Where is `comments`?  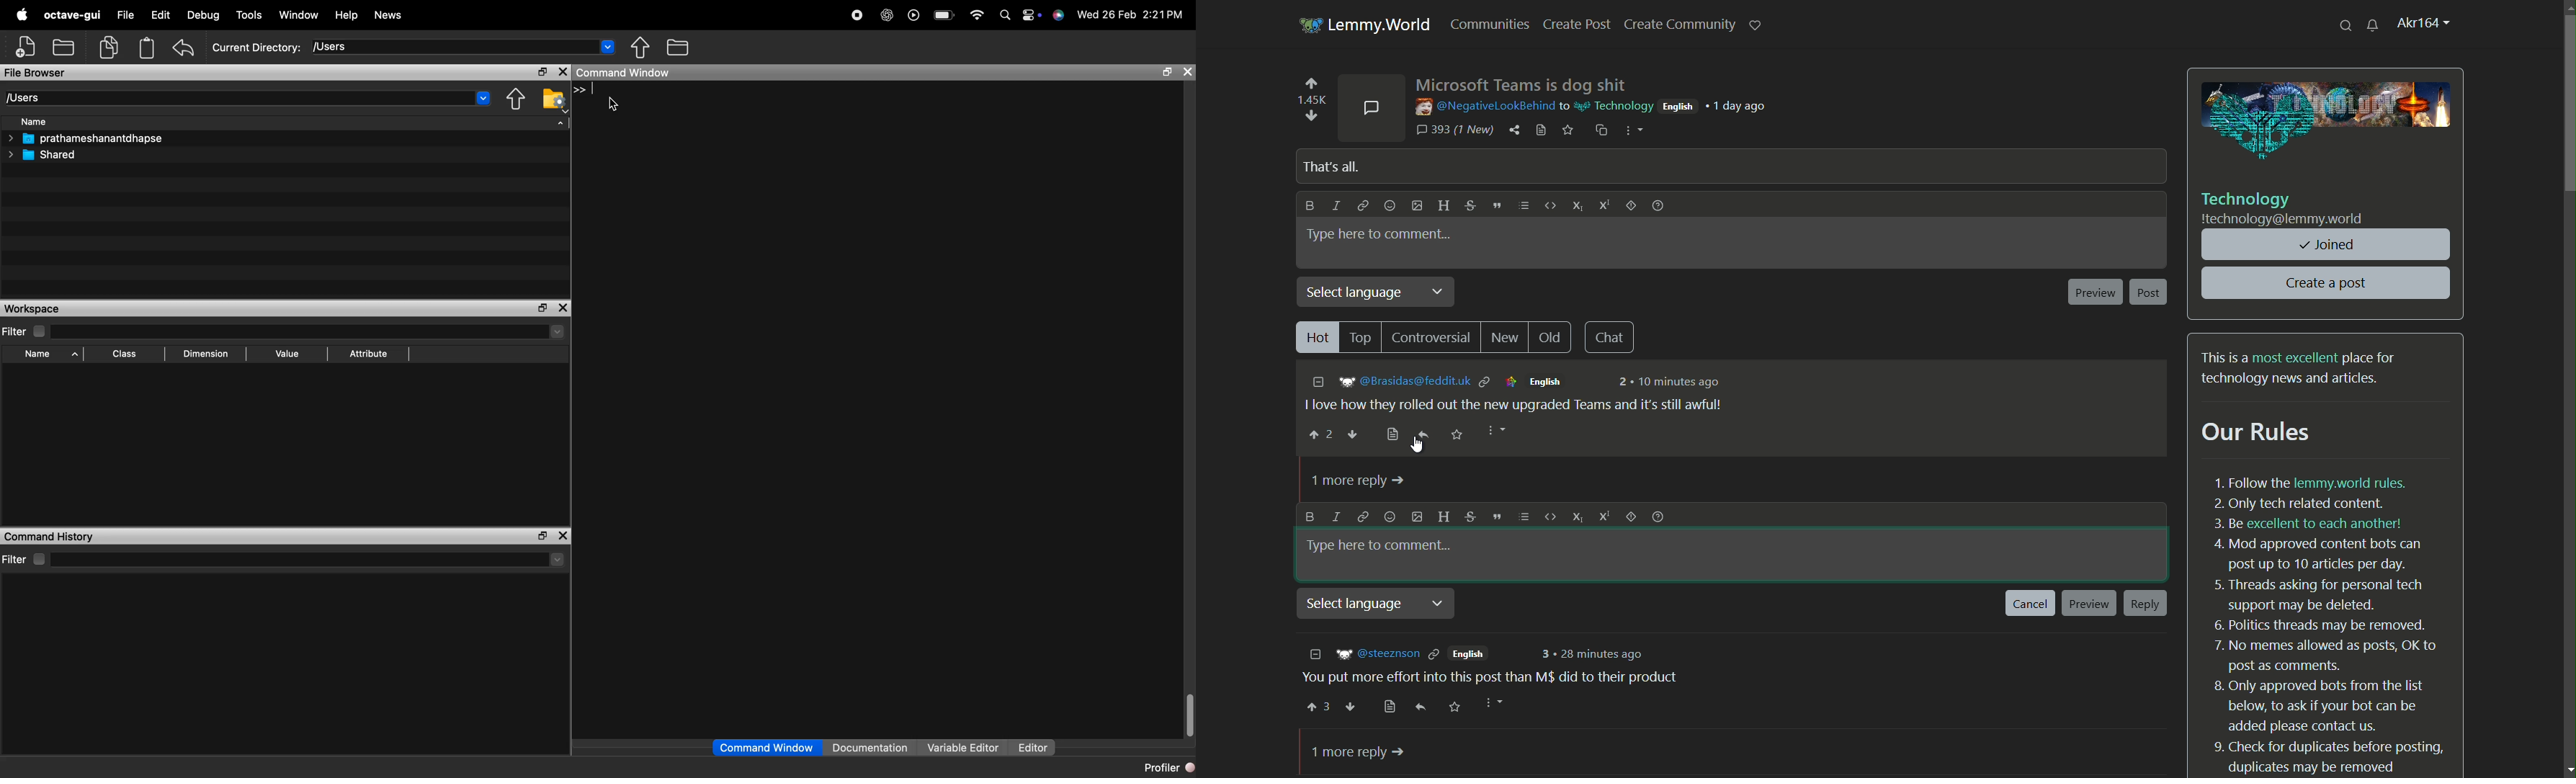
comments is located at coordinates (1372, 106).